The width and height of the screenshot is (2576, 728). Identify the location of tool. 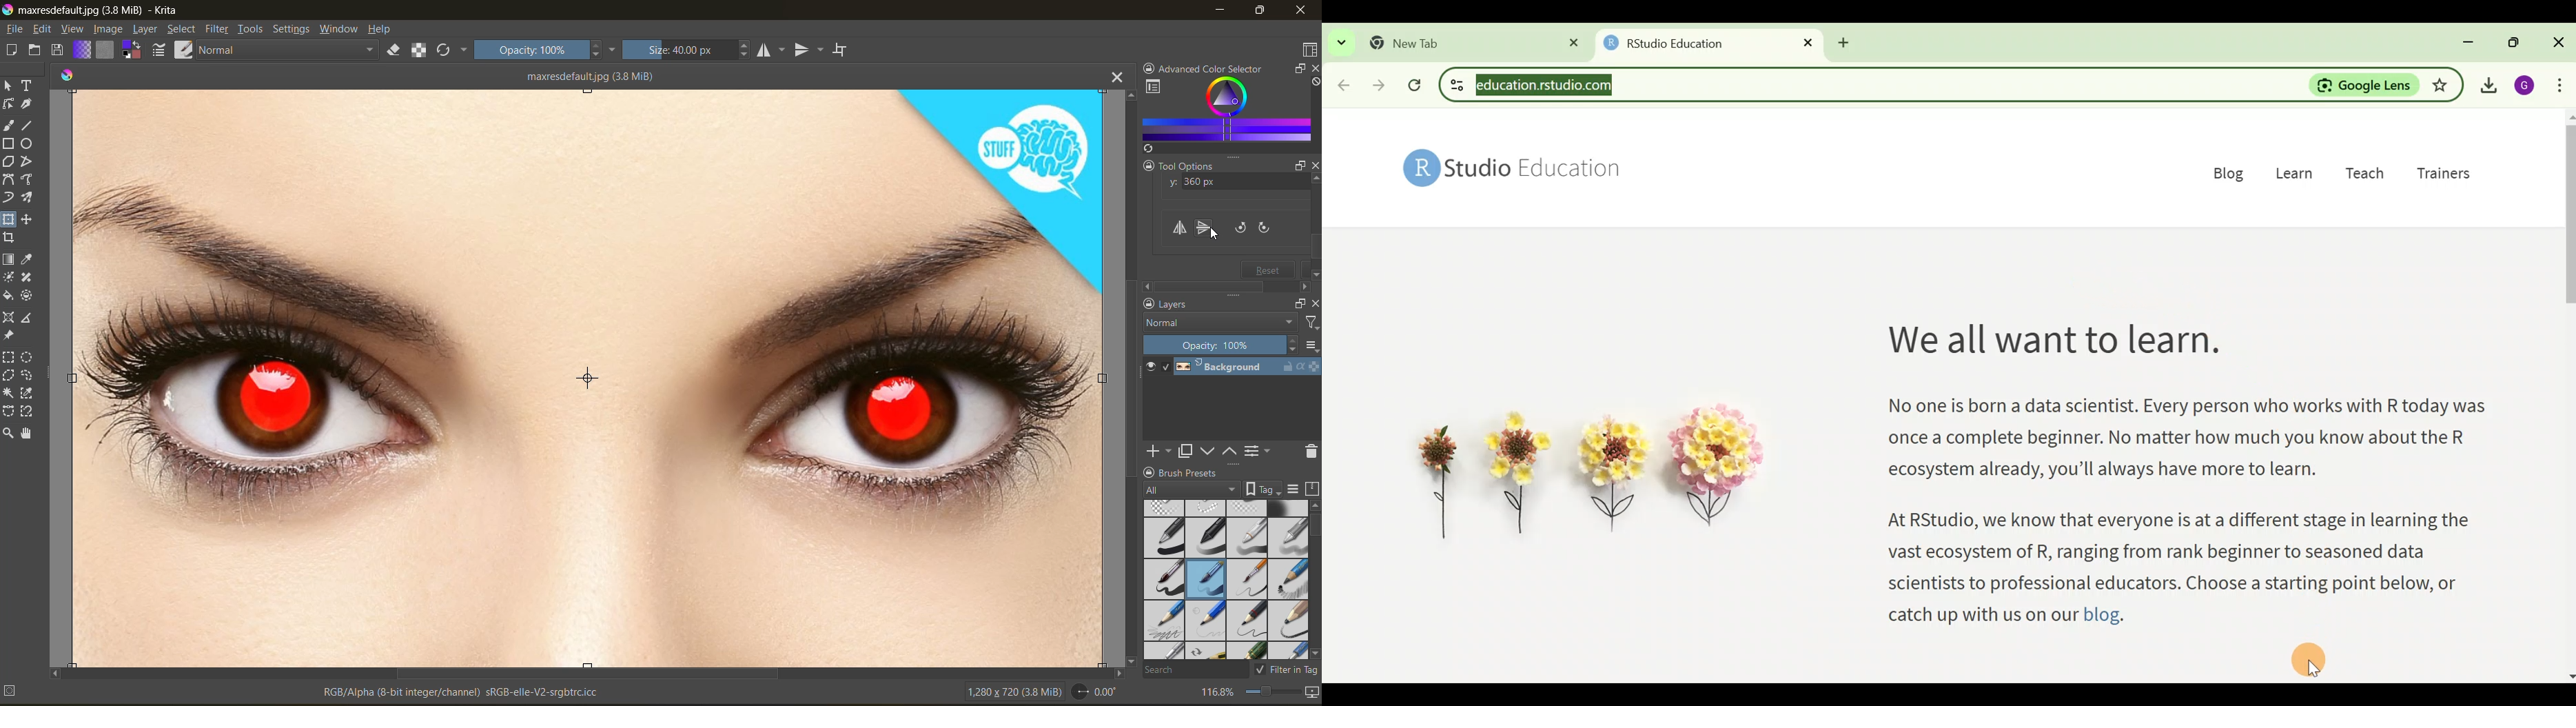
(28, 278).